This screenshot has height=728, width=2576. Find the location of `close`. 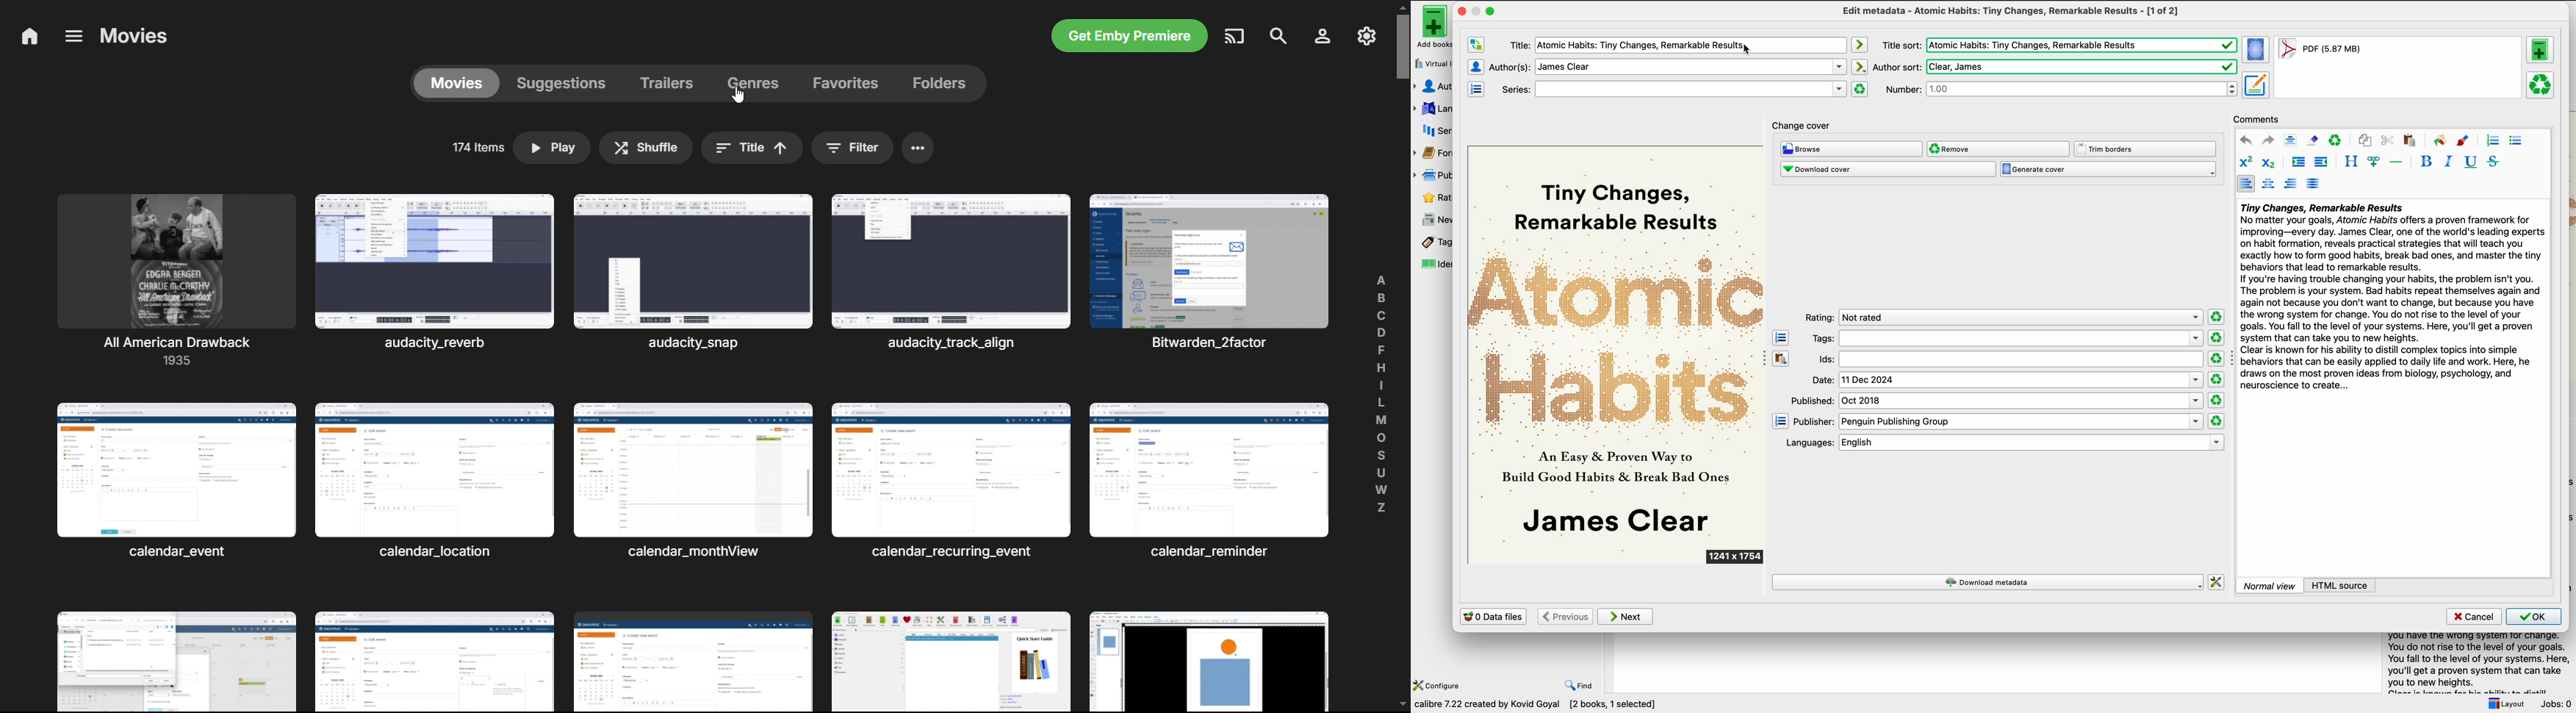

close is located at coordinates (1461, 11).